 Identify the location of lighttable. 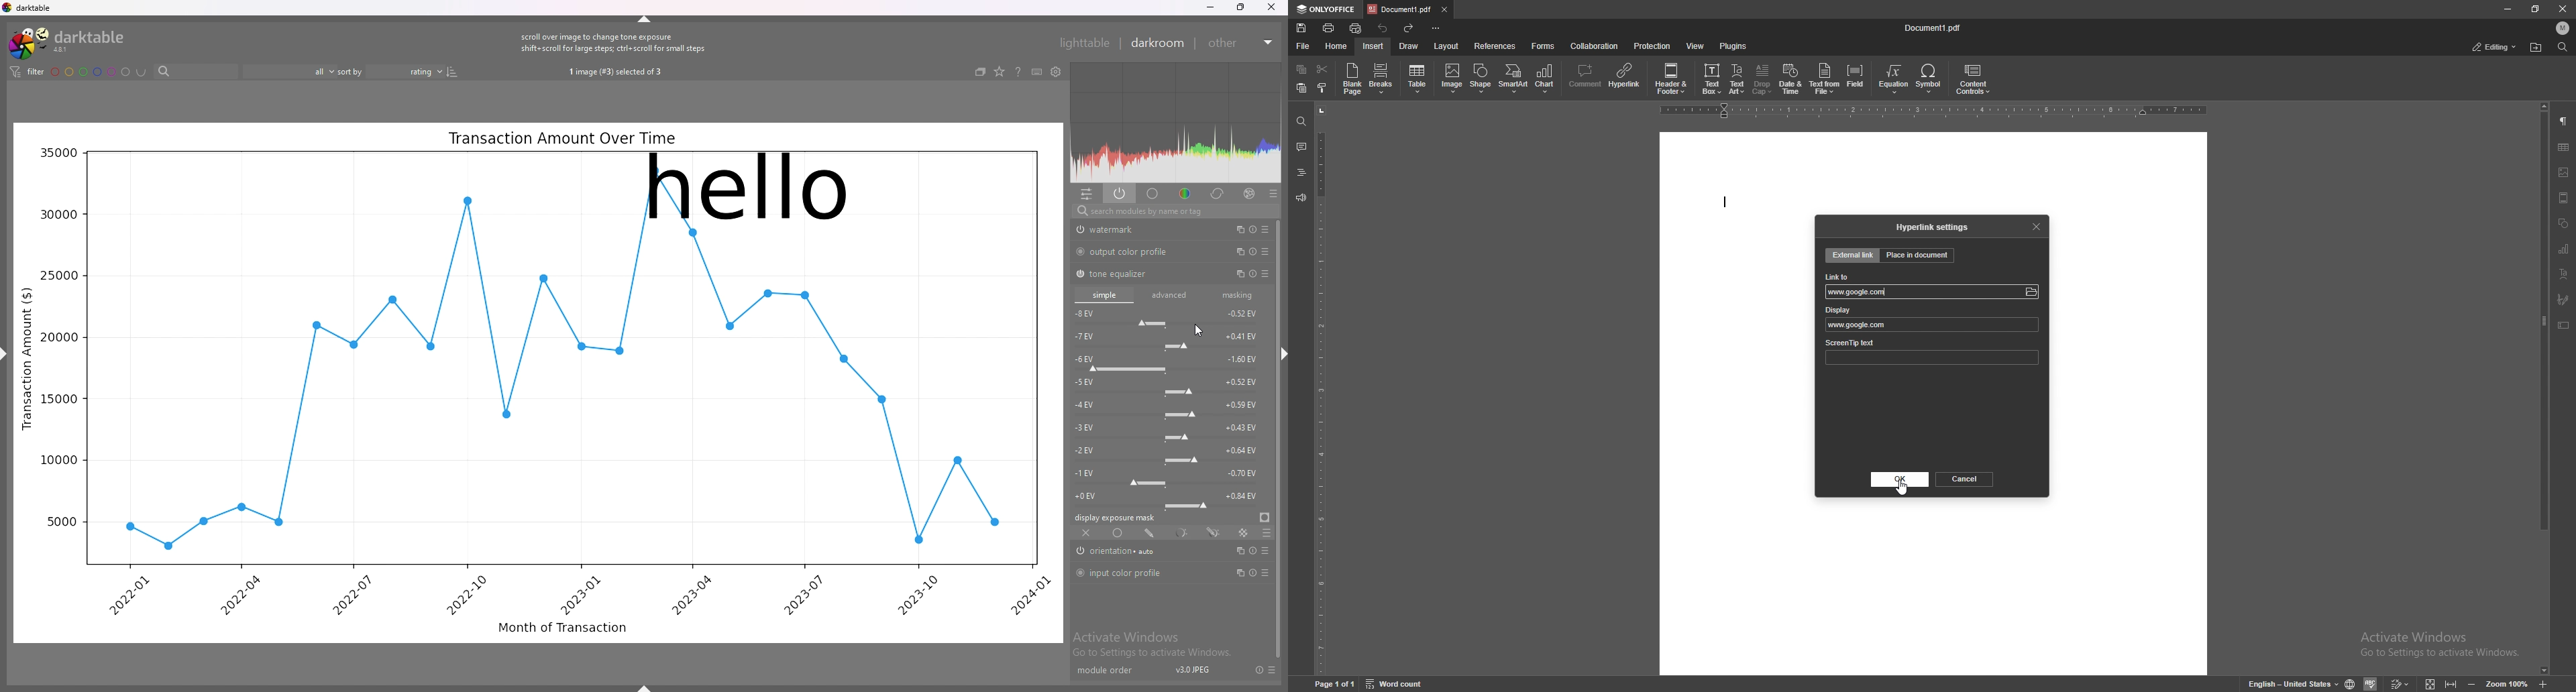
(1085, 43).